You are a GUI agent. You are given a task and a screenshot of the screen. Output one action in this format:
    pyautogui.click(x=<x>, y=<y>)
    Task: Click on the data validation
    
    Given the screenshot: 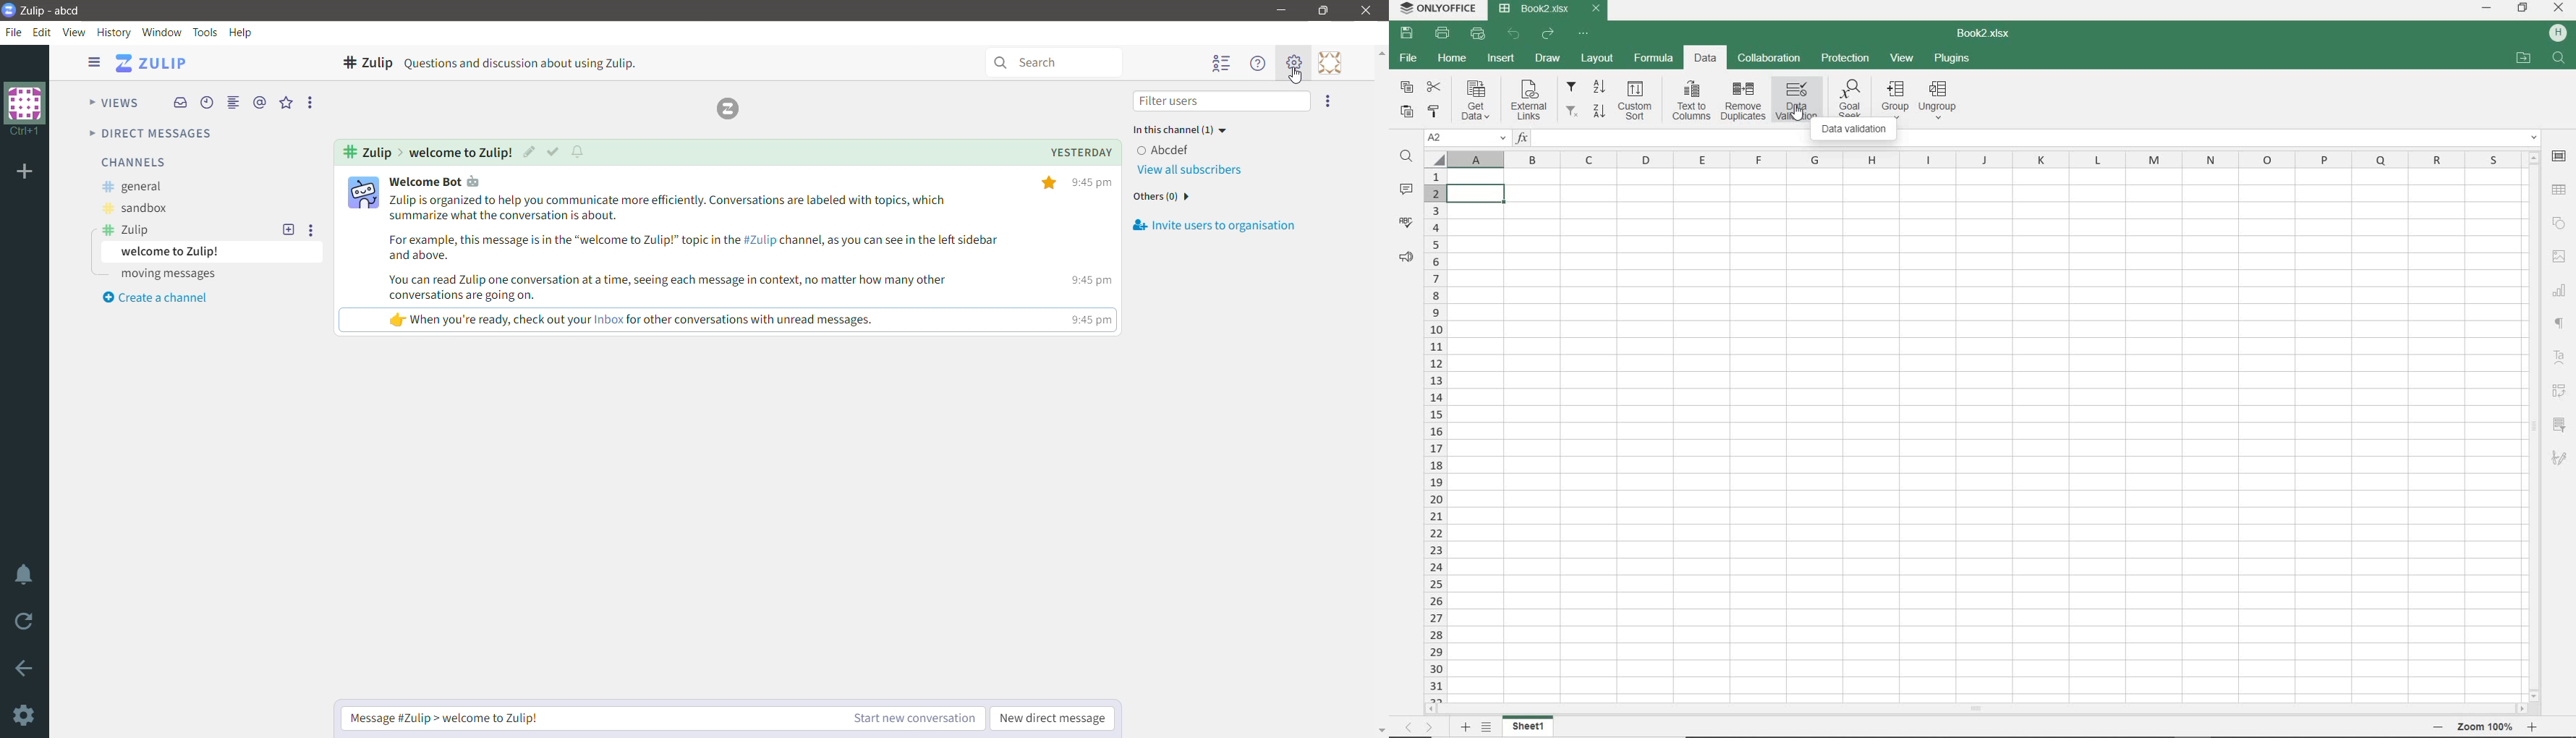 What is the action you would take?
    pyautogui.click(x=1796, y=100)
    